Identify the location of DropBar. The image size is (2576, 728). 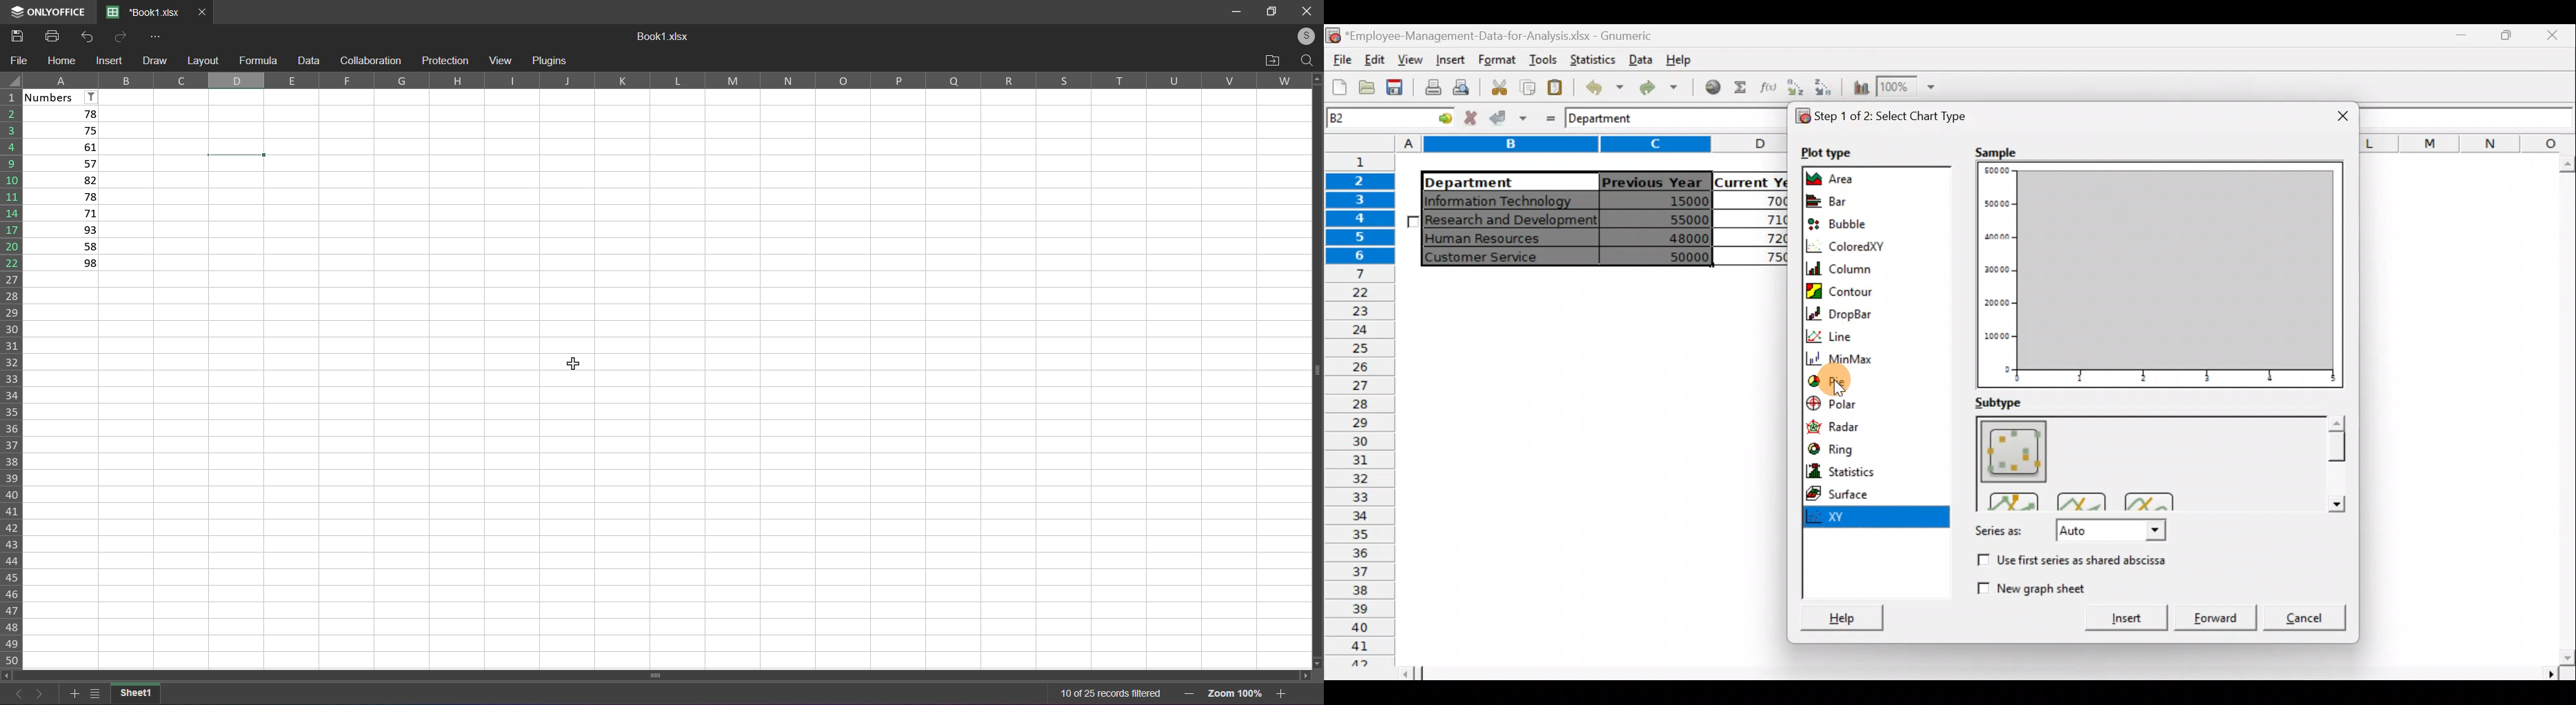
(1869, 313).